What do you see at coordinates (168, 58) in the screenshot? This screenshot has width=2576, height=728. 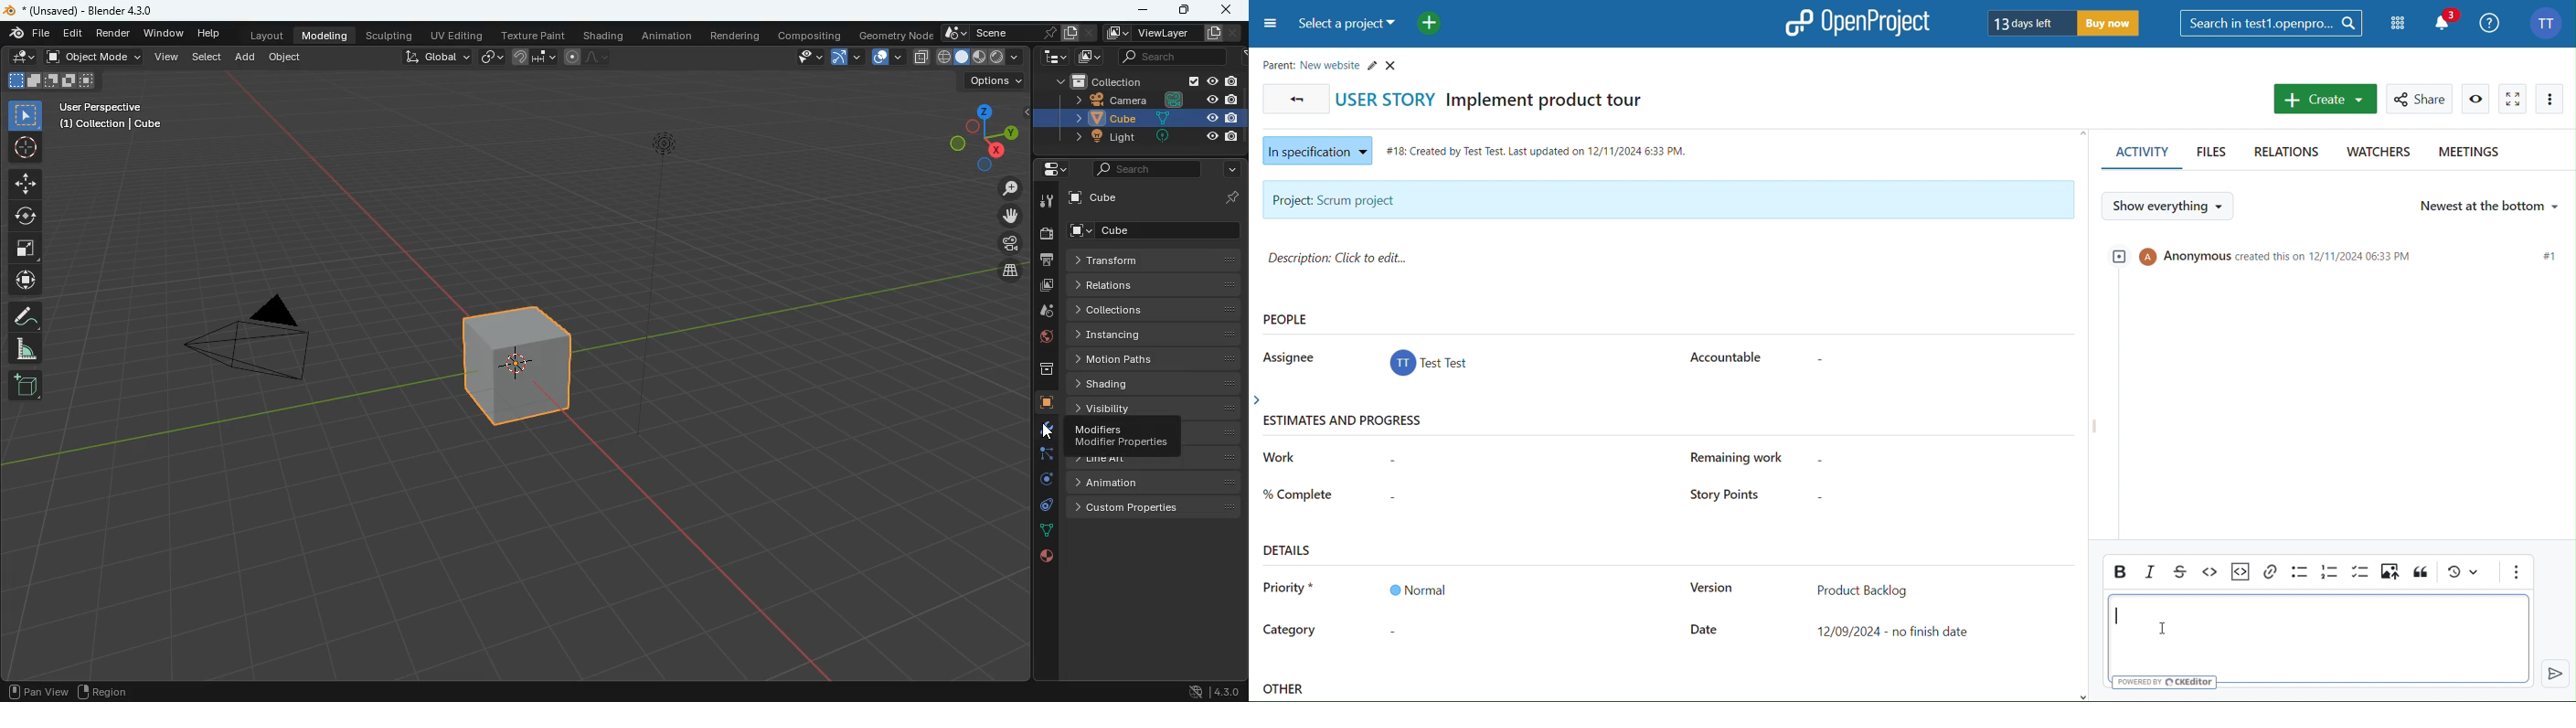 I see `view` at bounding box center [168, 58].